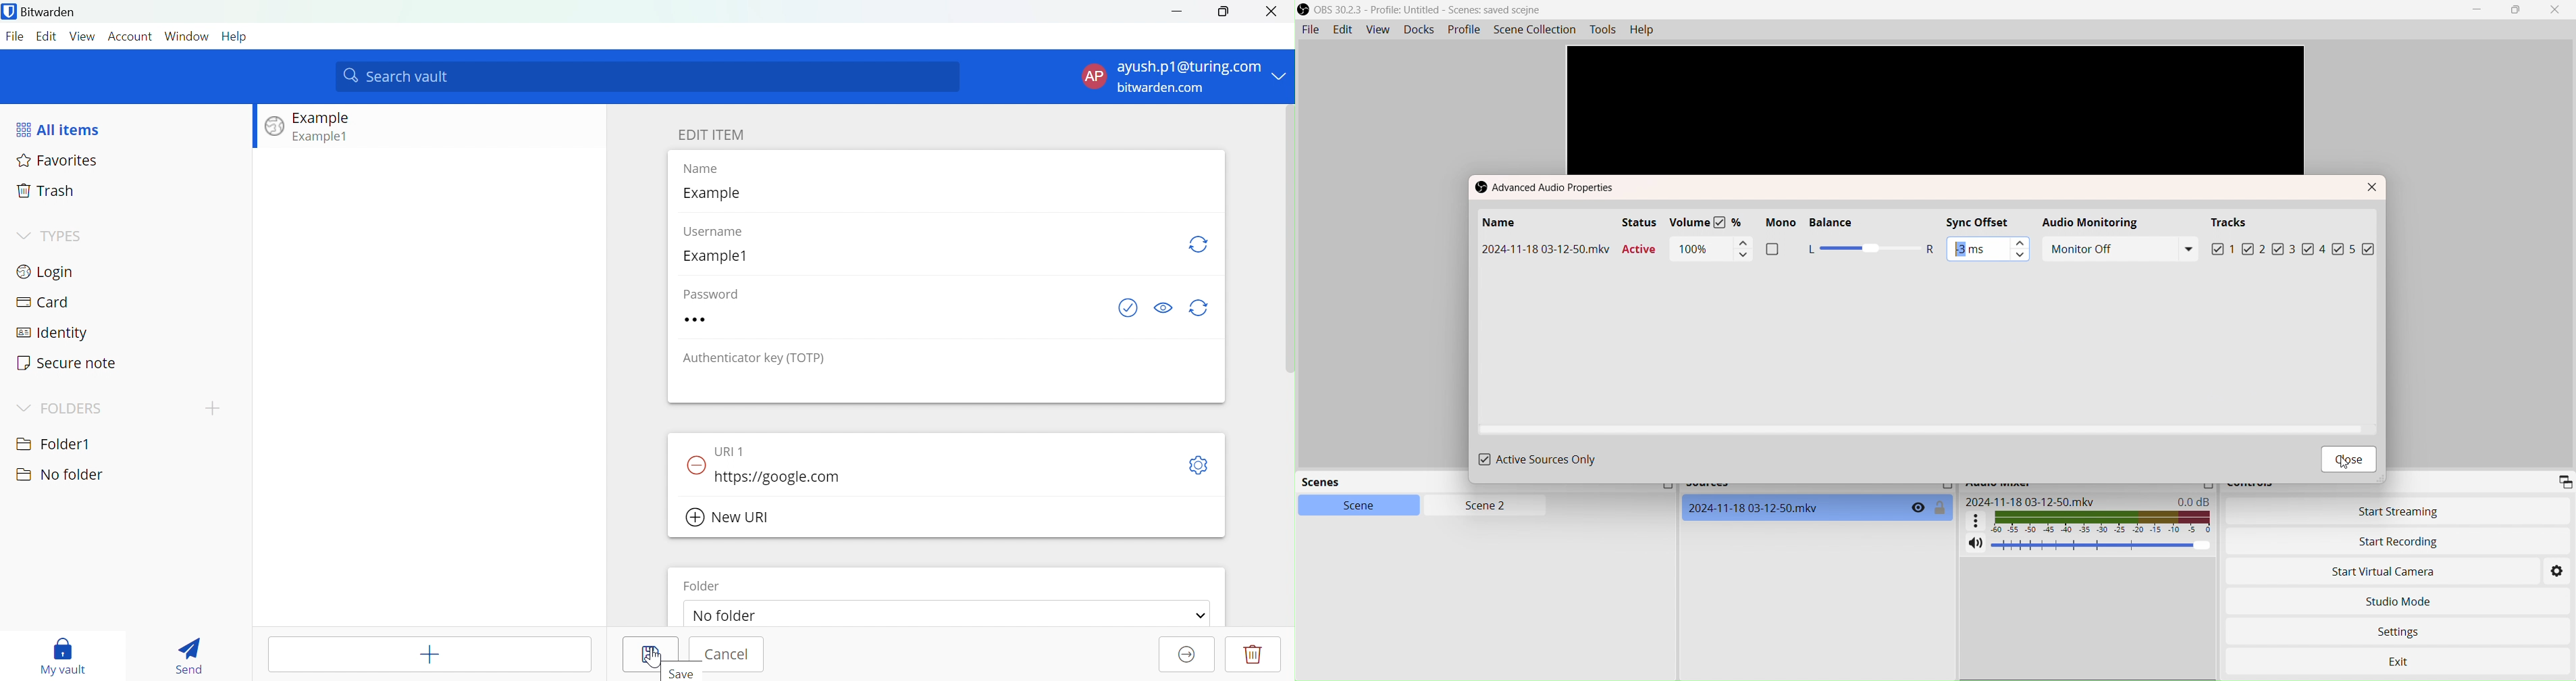 The height and width of the screenshot is (700, 2576). I want to click on SceneCollection, so click(1537, 29).